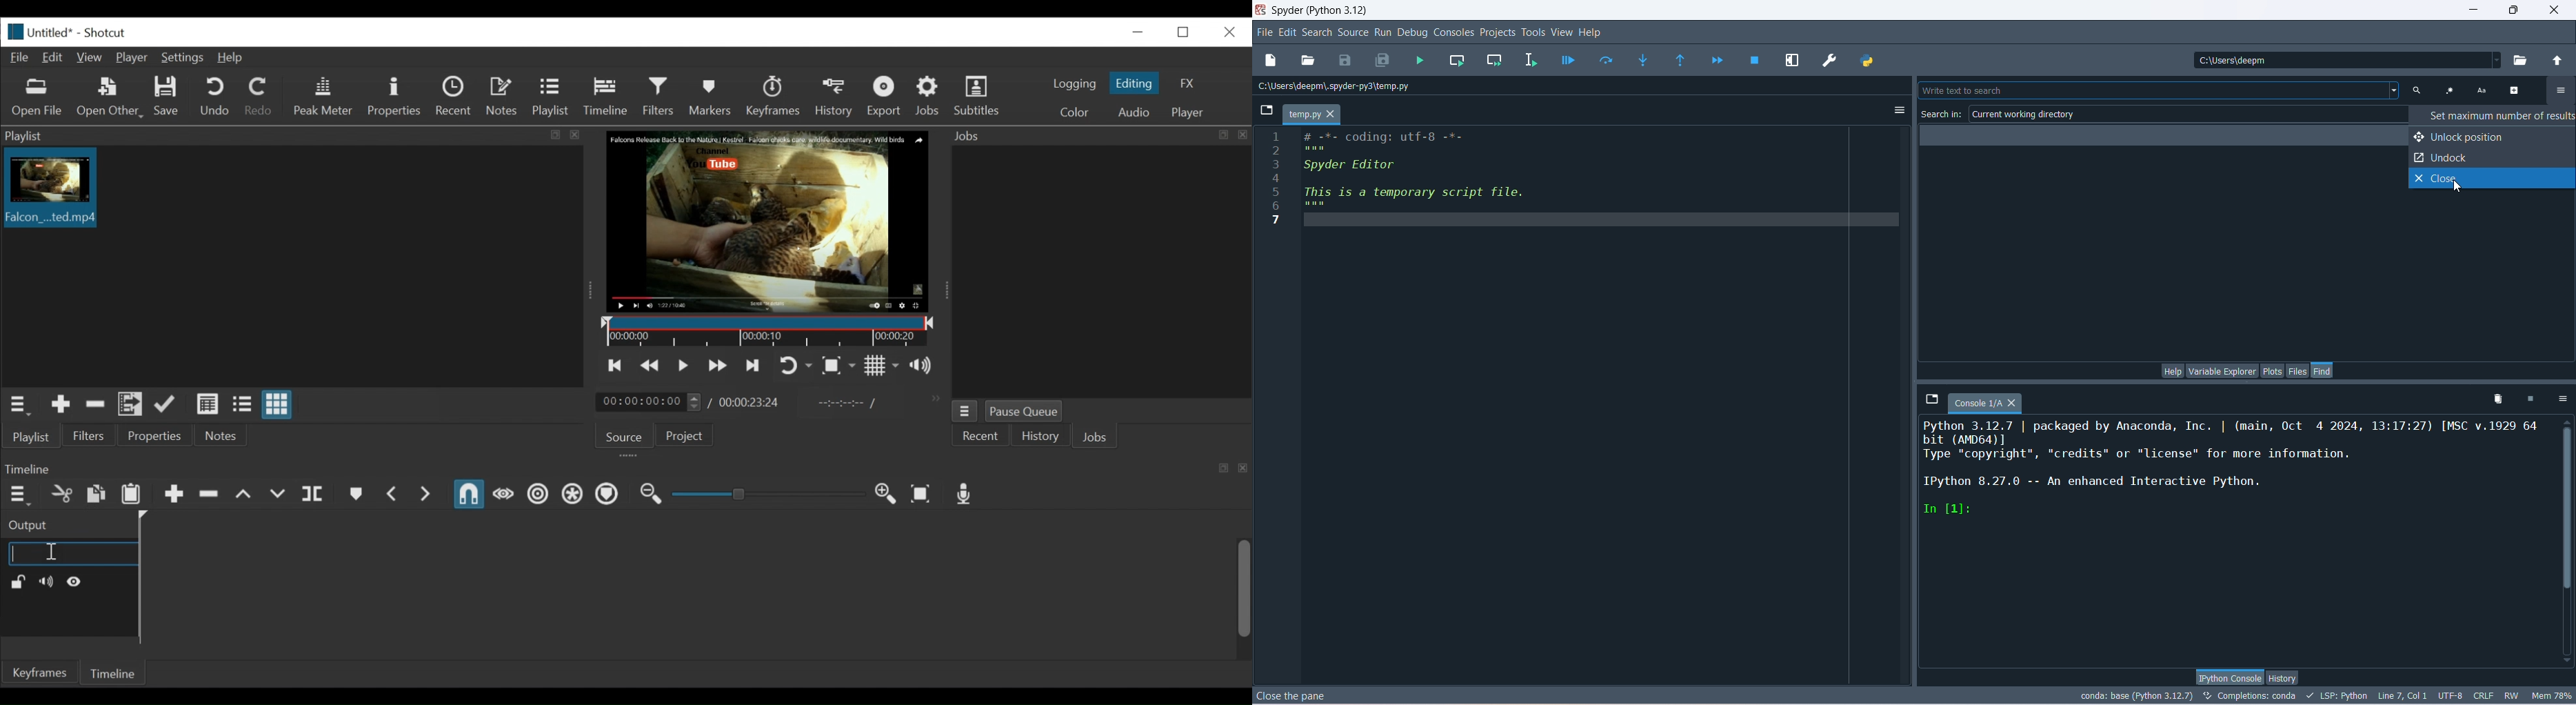  I want to click on logging, so click(1075, 85).